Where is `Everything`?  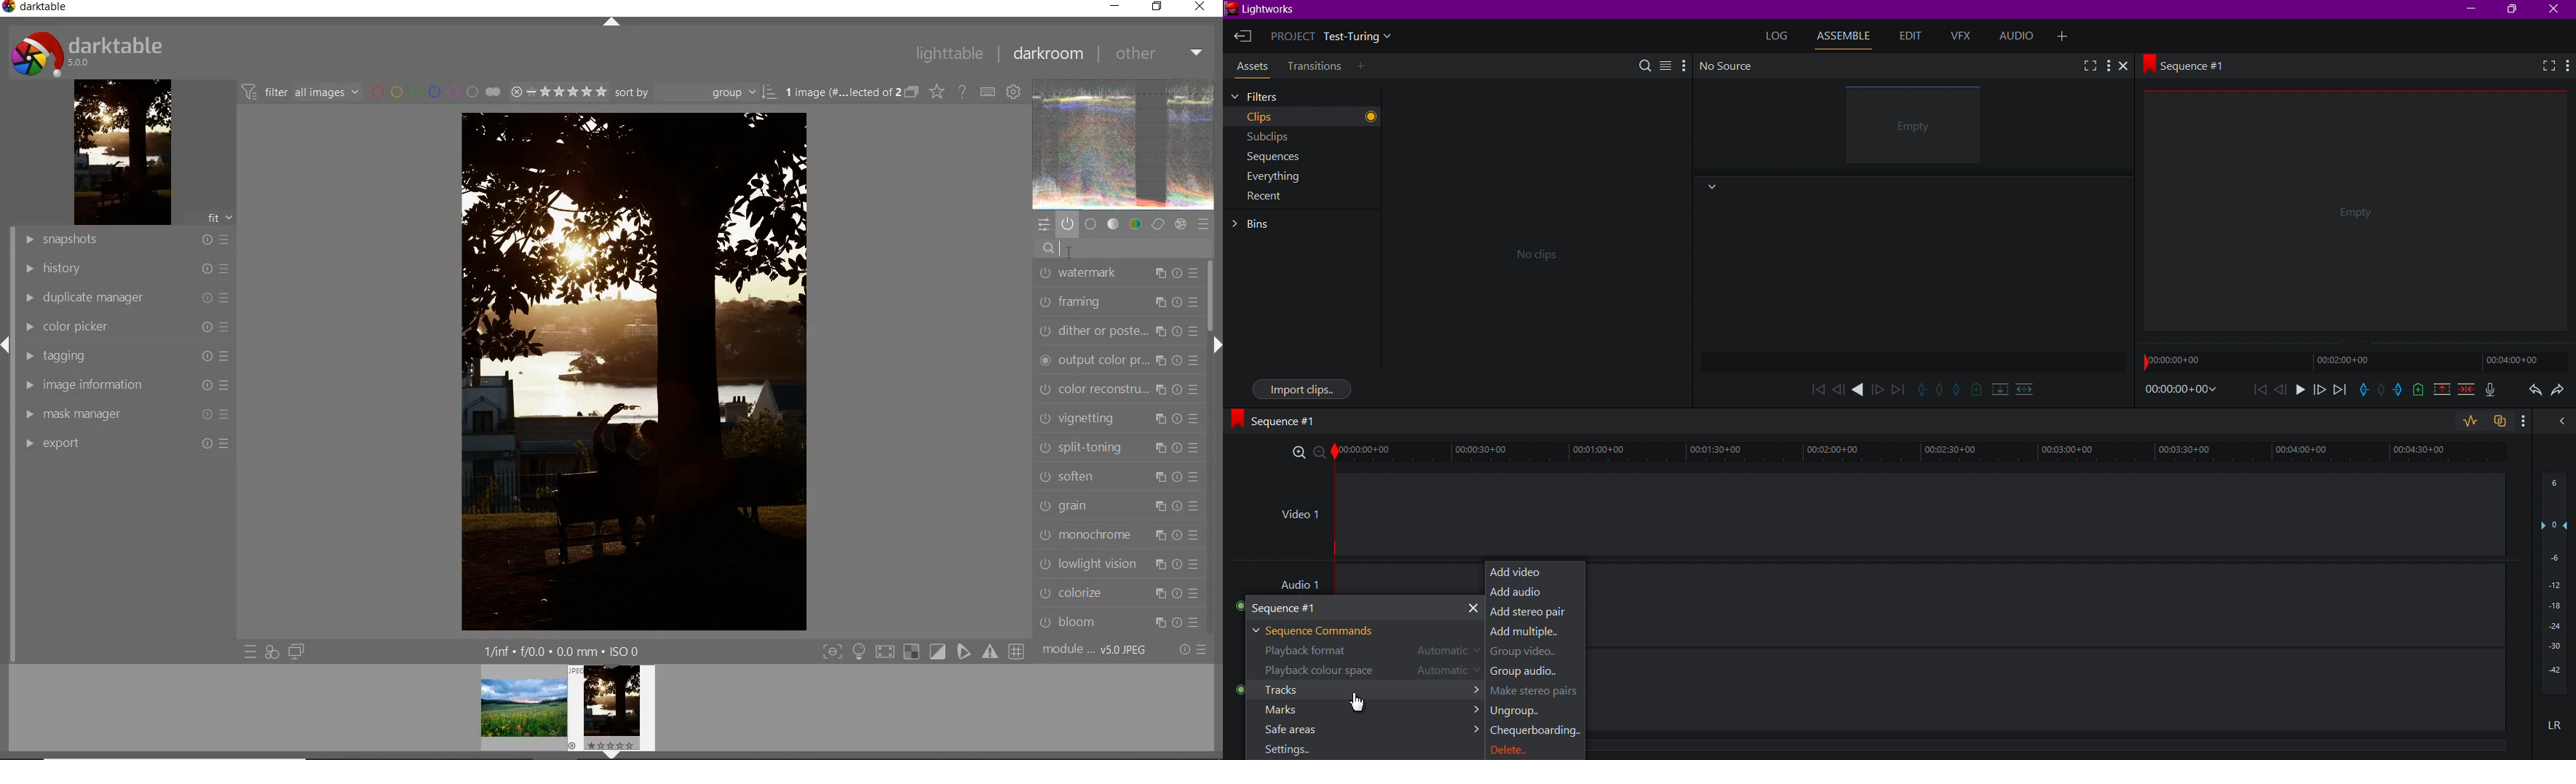 Everything is located at coordinates (1271, 180).